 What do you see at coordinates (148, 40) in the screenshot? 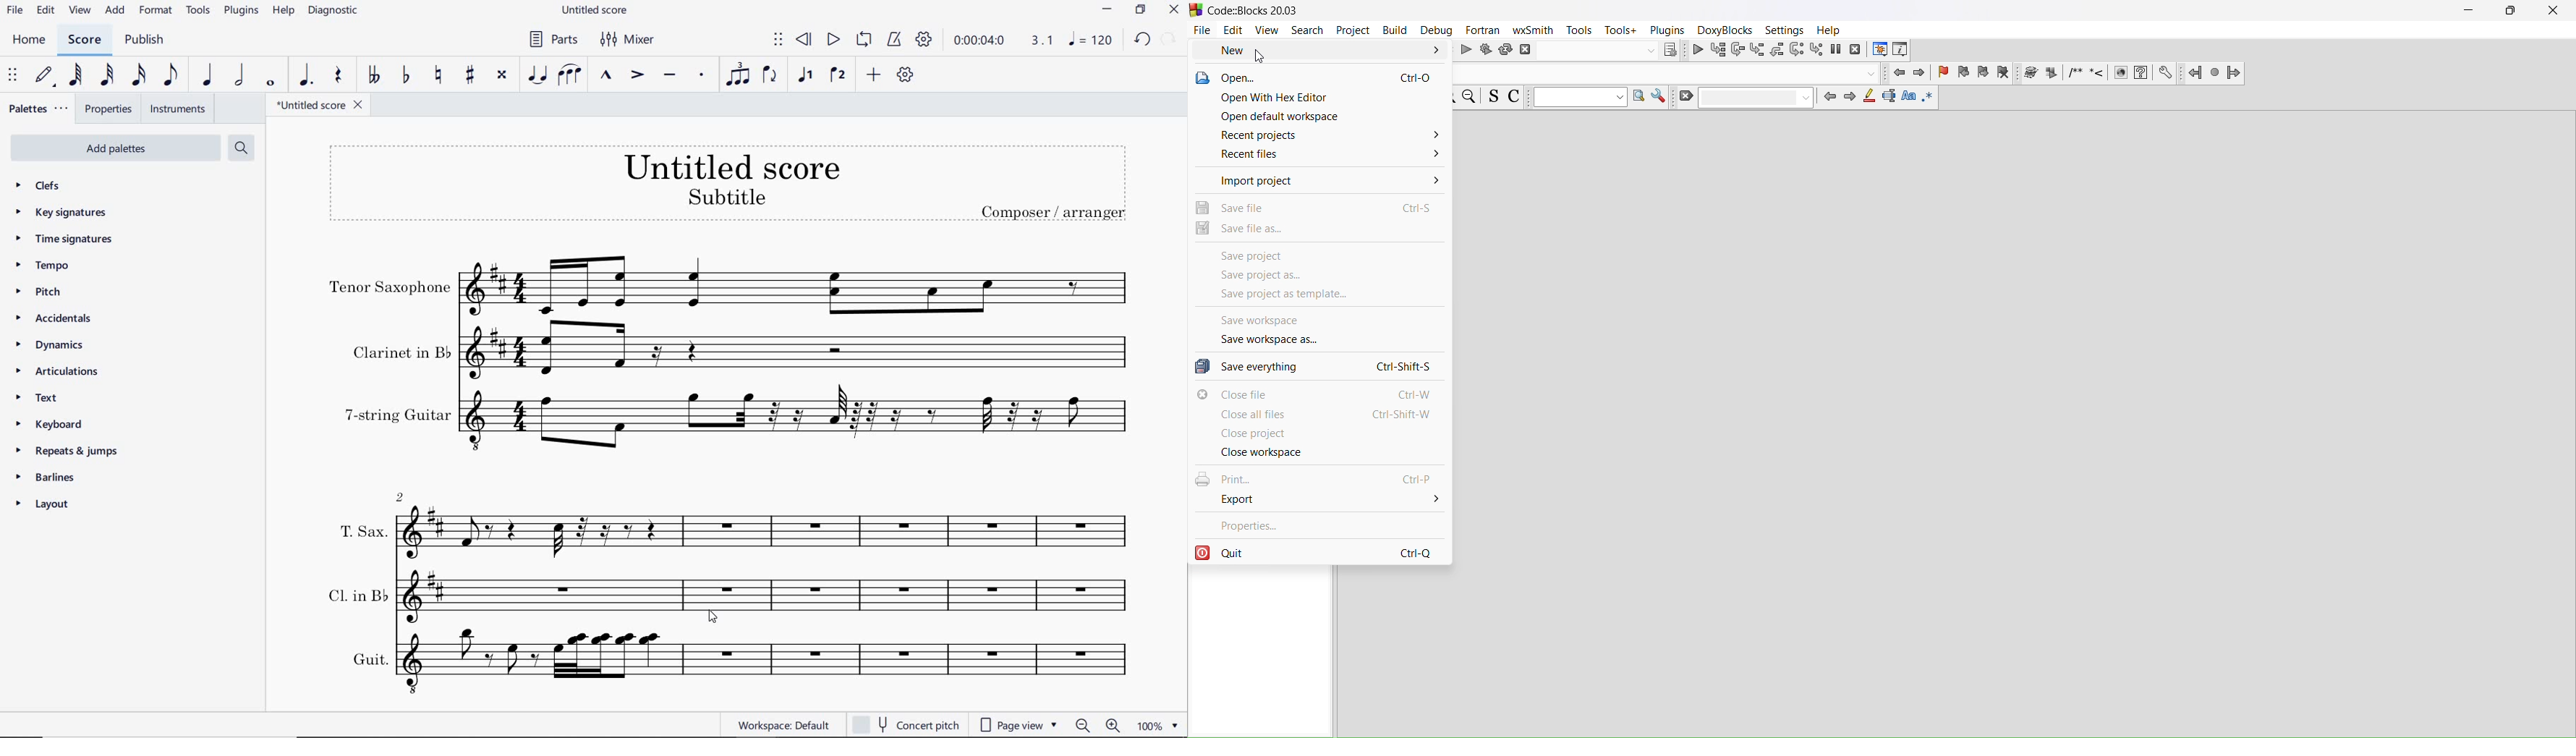
I see `PUBLISH` at bounding box center [148, 40].